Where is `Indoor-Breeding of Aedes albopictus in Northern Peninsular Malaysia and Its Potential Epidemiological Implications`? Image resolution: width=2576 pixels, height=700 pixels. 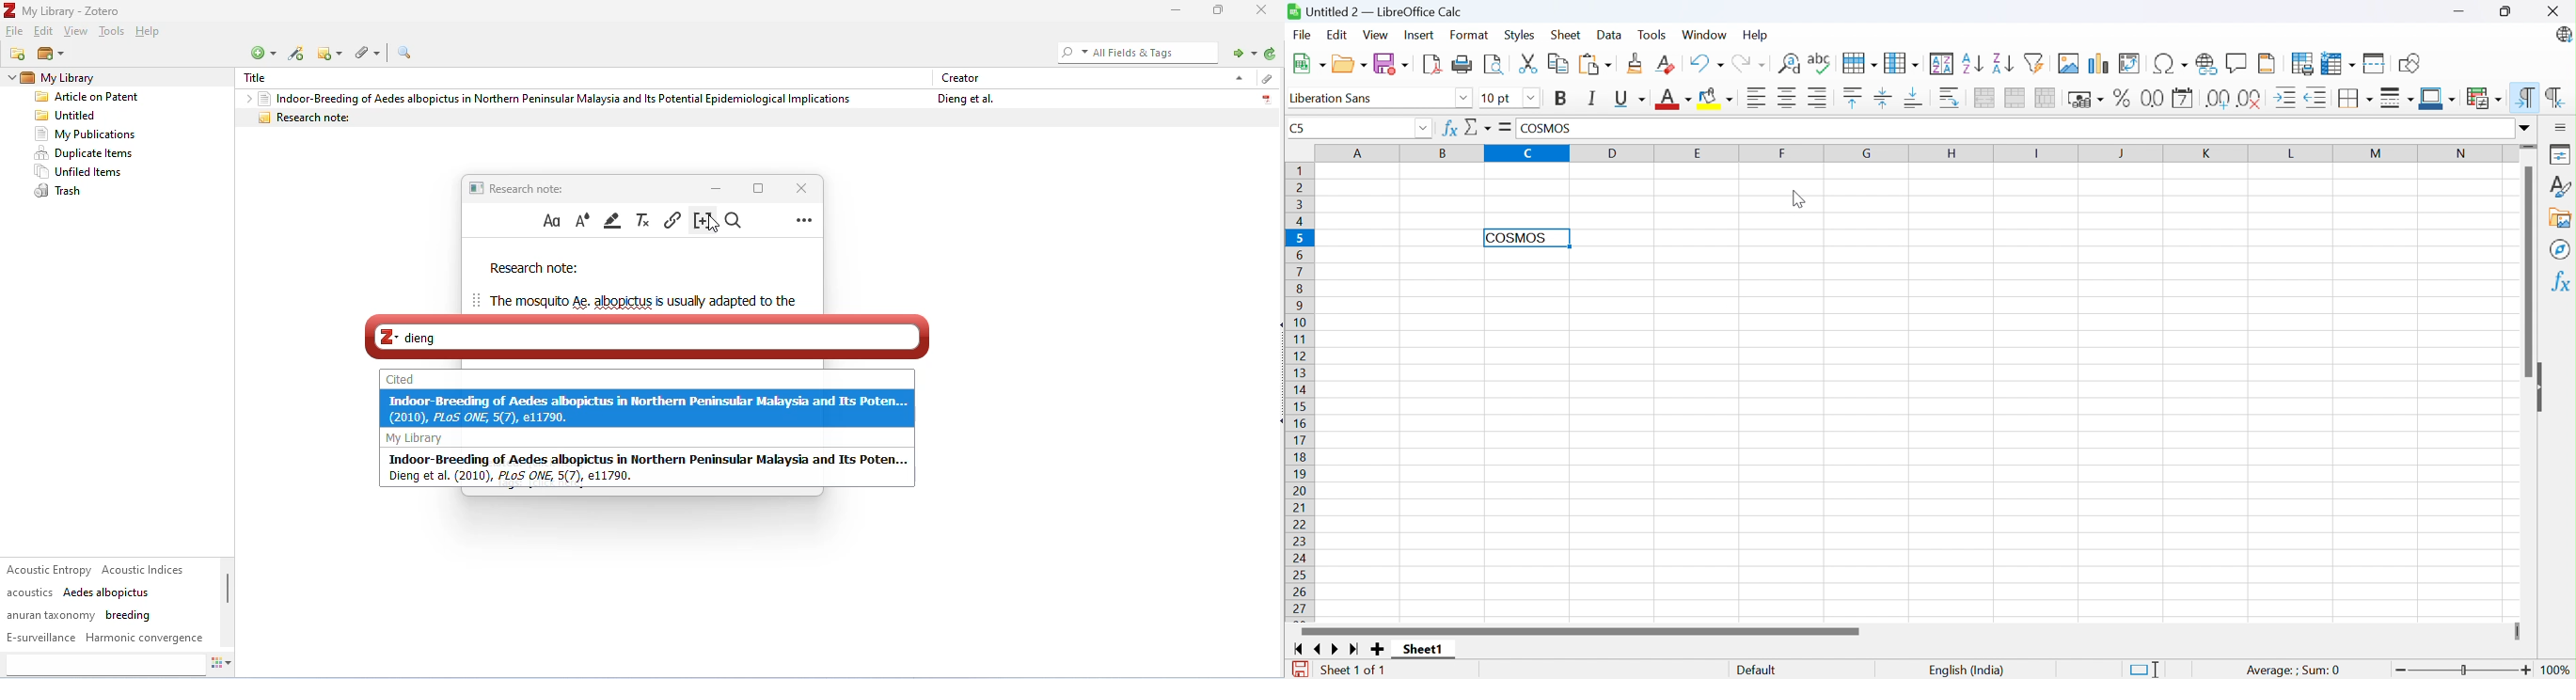
Indoor-Breeding of Aedes albopictus in Northern Peninsular Malaysia and Its Potential Epidemiological Implications is located at coordinates (554, 98).